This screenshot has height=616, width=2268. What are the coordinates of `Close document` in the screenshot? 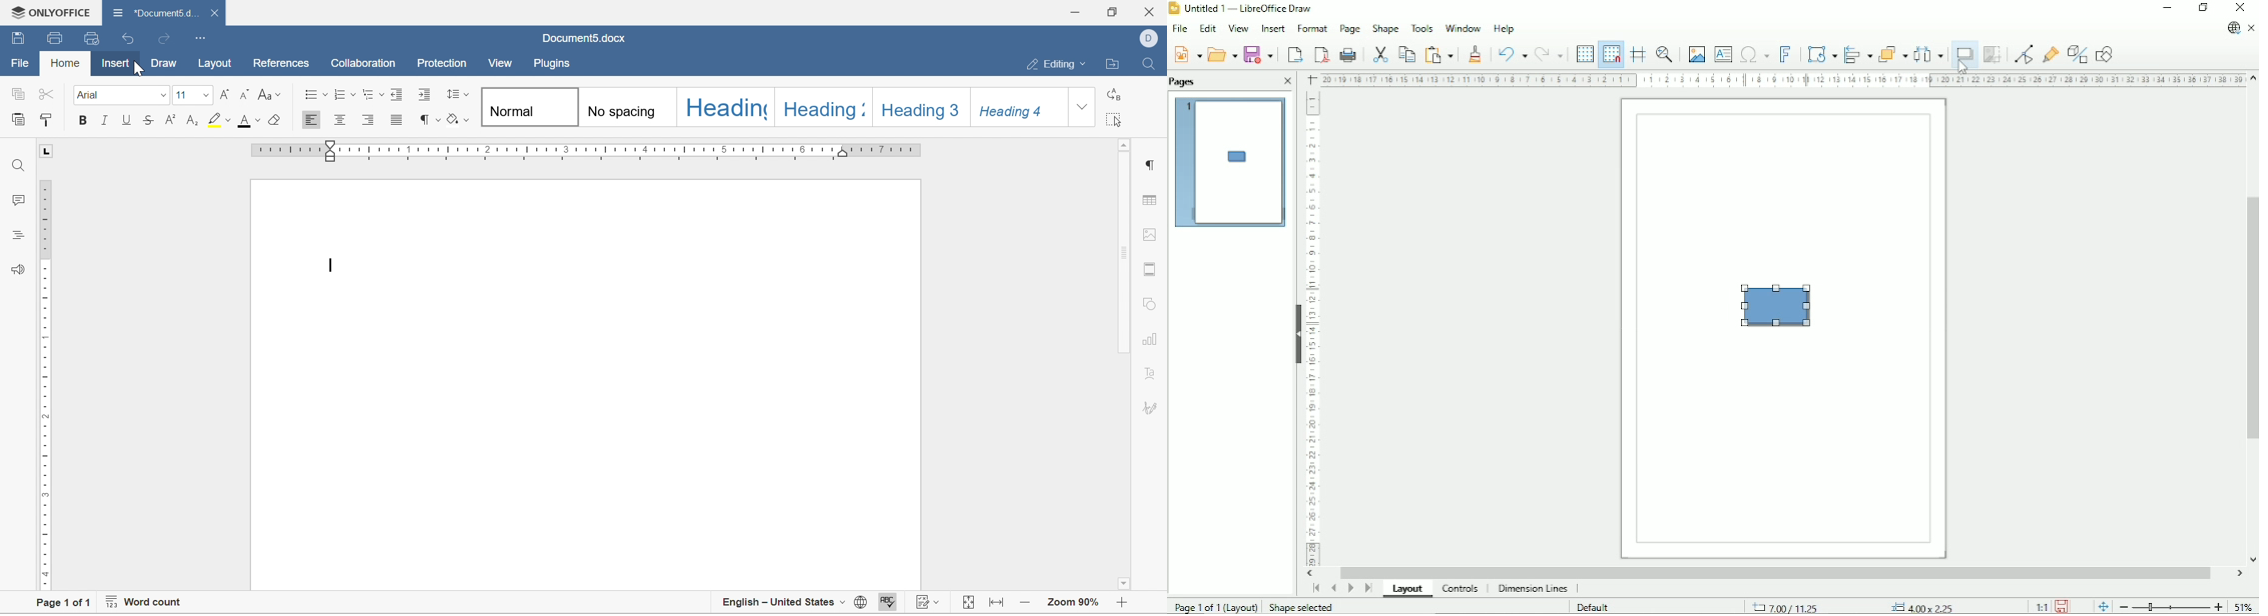 It's located at (2251, 28).